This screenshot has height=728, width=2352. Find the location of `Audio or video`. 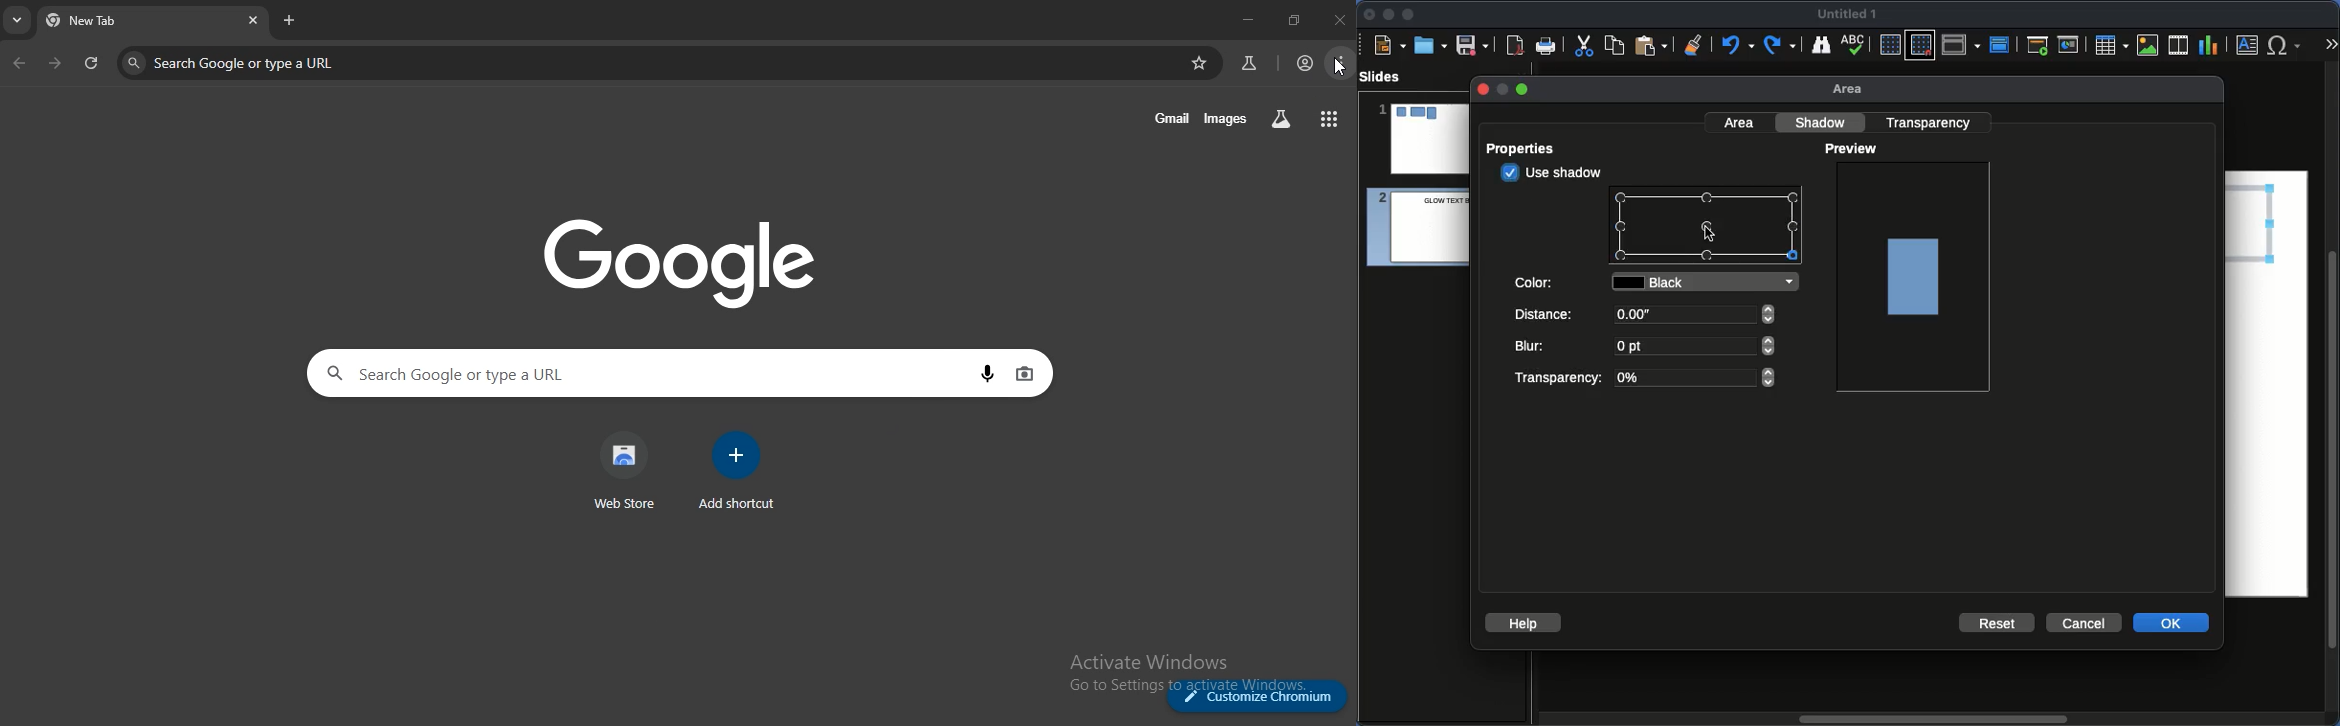

Audio or video is located at coordinates (2180, 45).